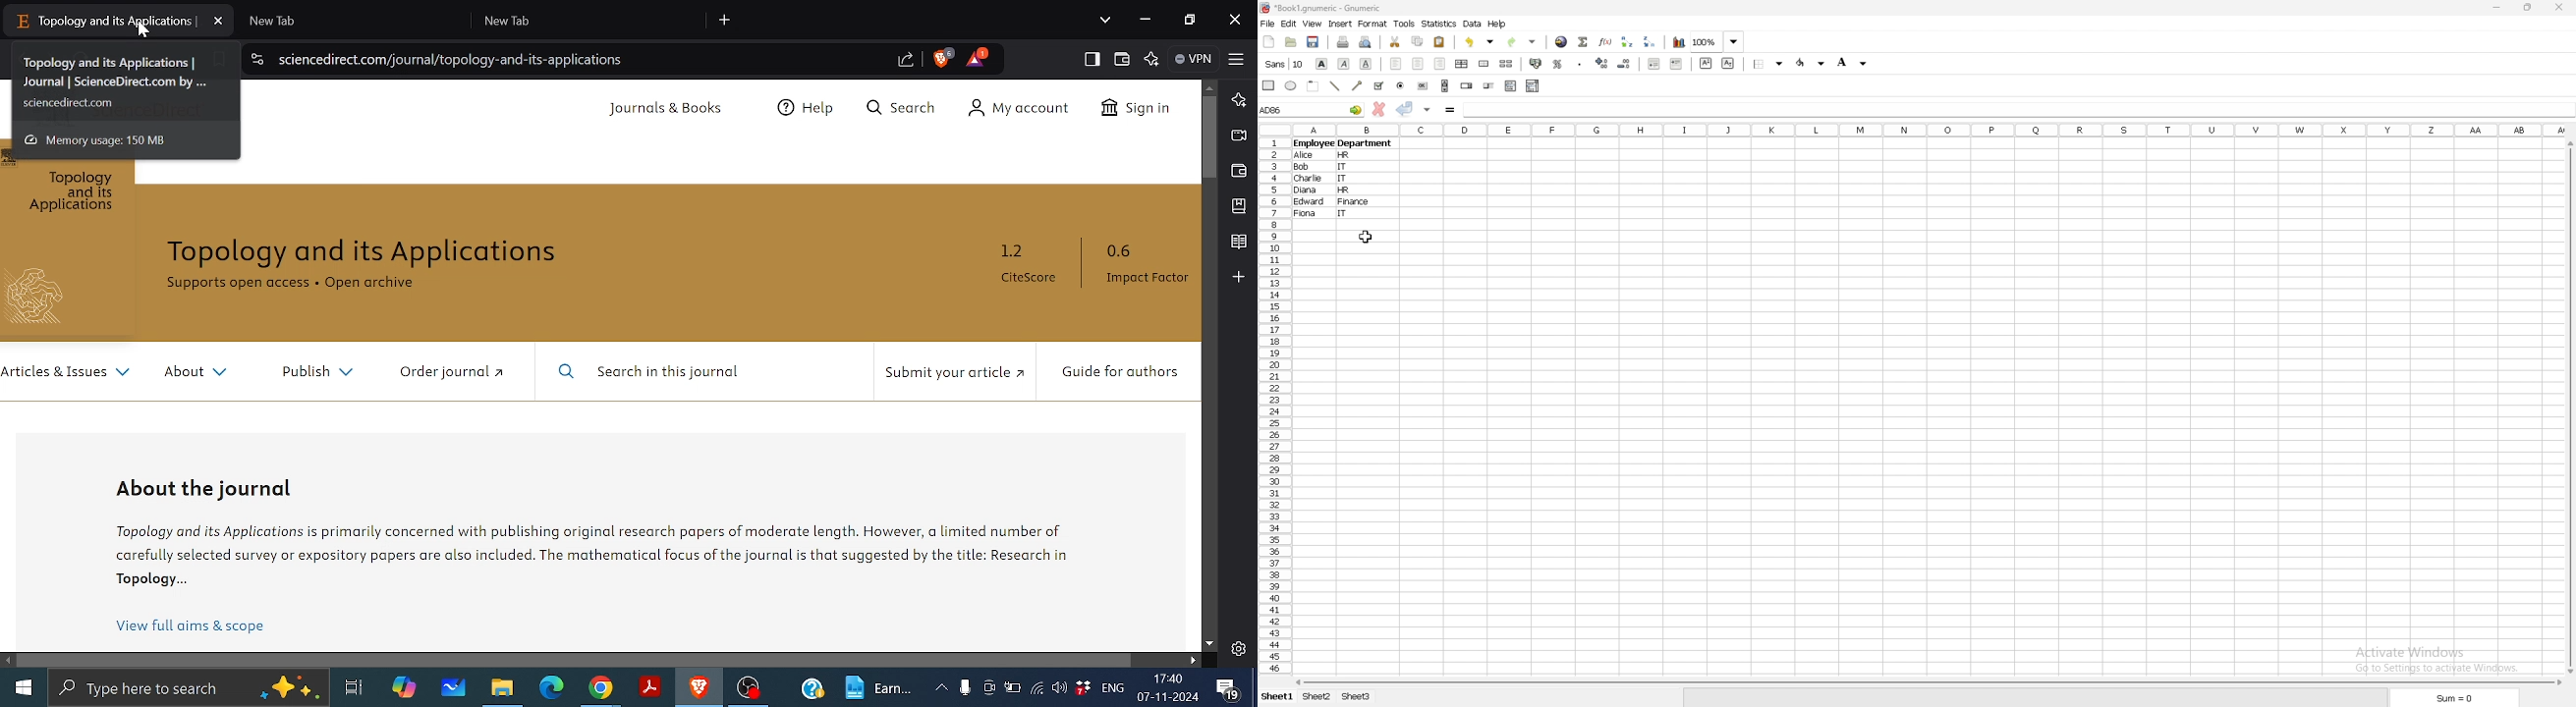 This screenshot has height=728, width=2576. Describe the element at coordinates (2571, 406) in the screenshot. I see `scroll bar` at that location.